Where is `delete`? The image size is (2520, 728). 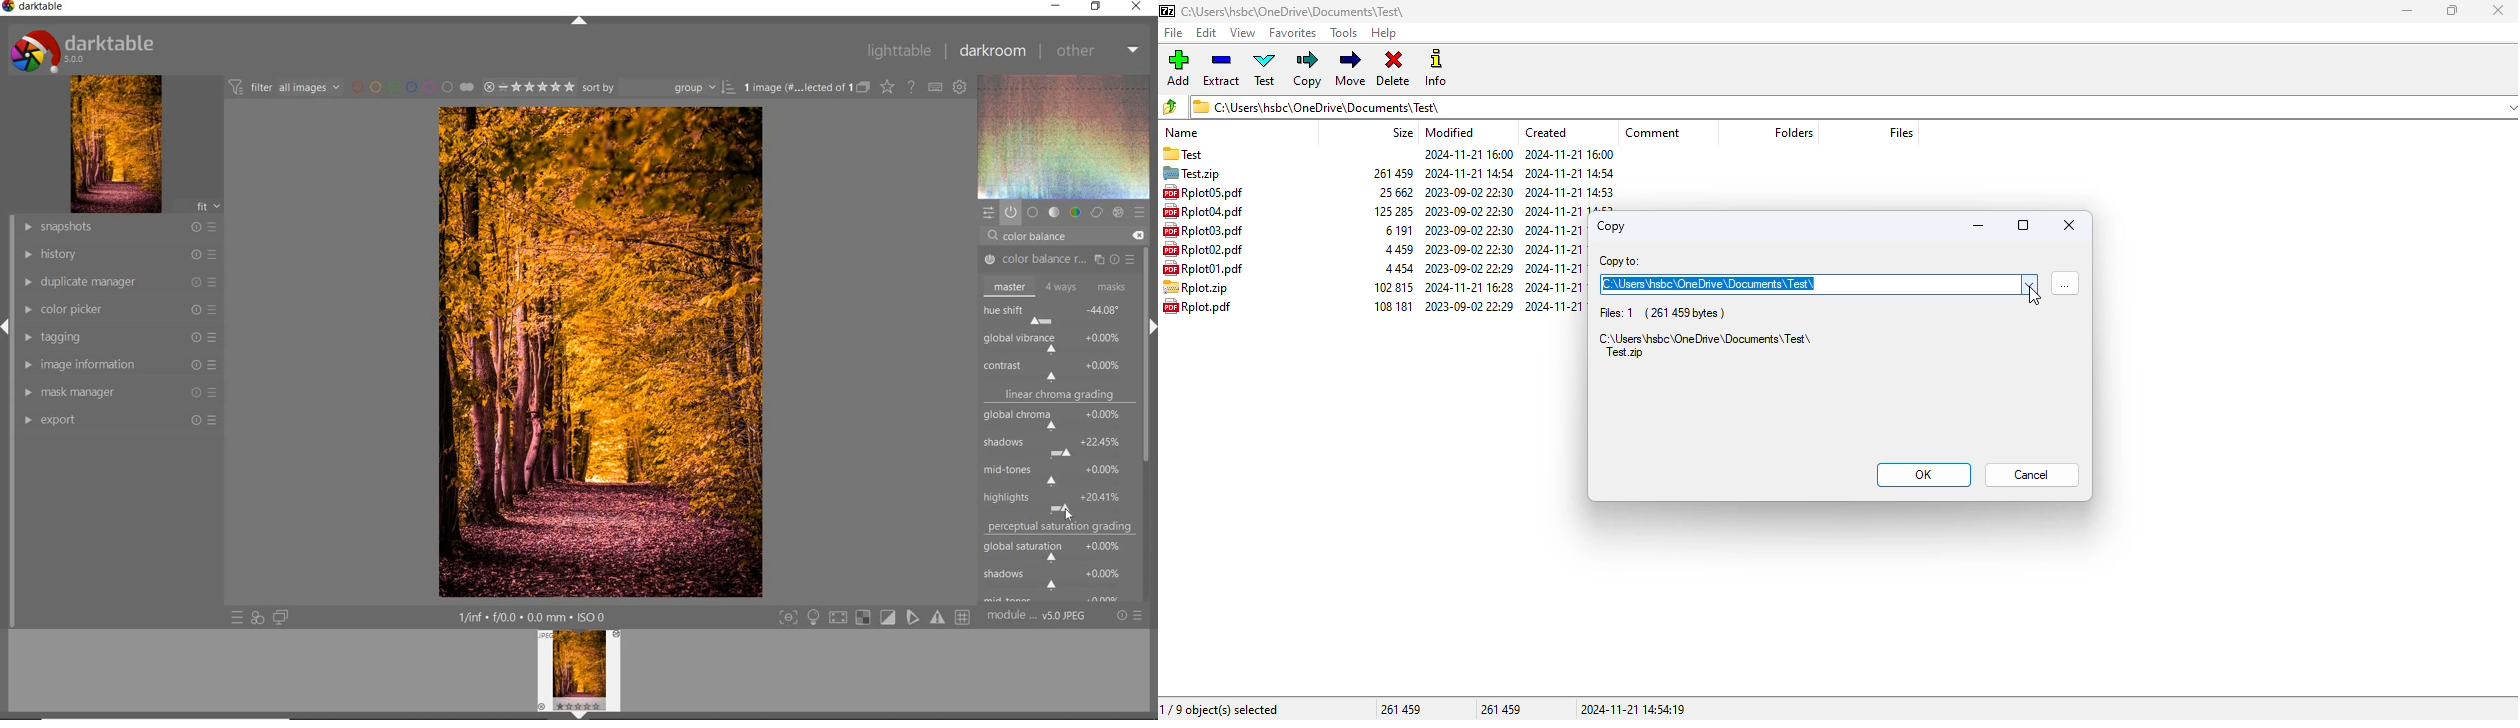 delete is located at coordinates (1394, 69).